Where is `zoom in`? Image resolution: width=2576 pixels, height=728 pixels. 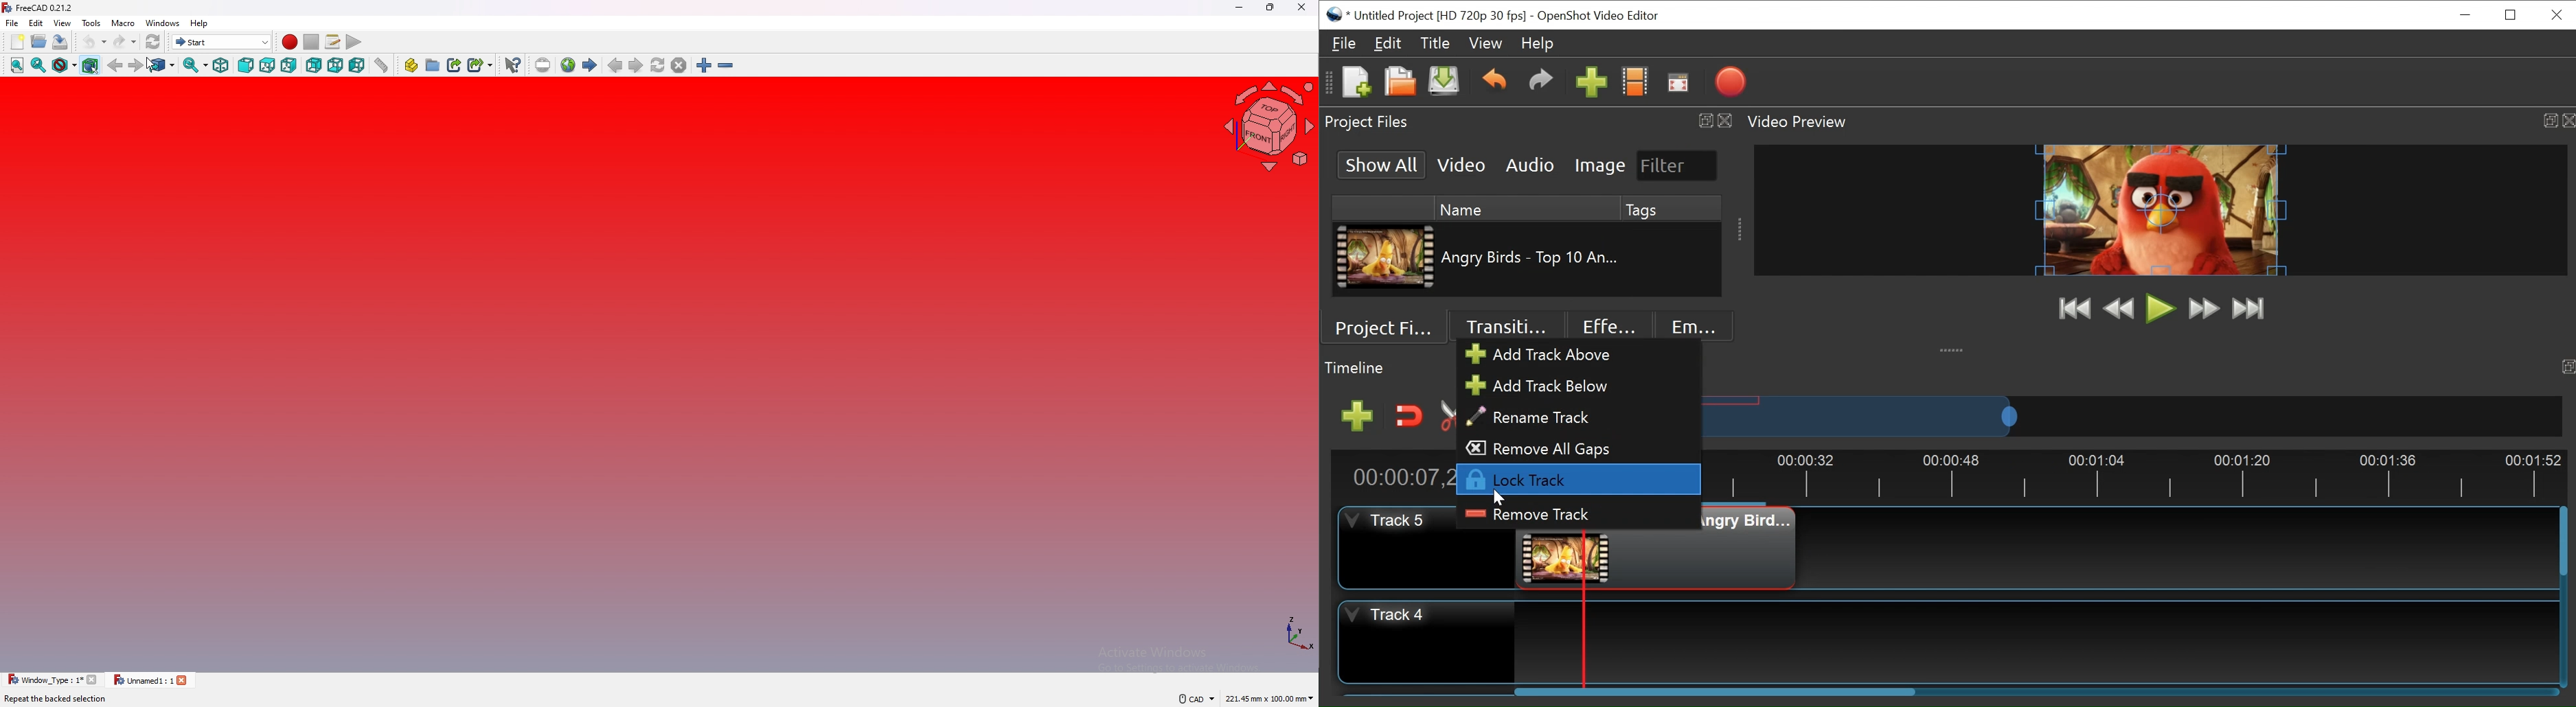 zoom in is located at coordinates (704, 65).